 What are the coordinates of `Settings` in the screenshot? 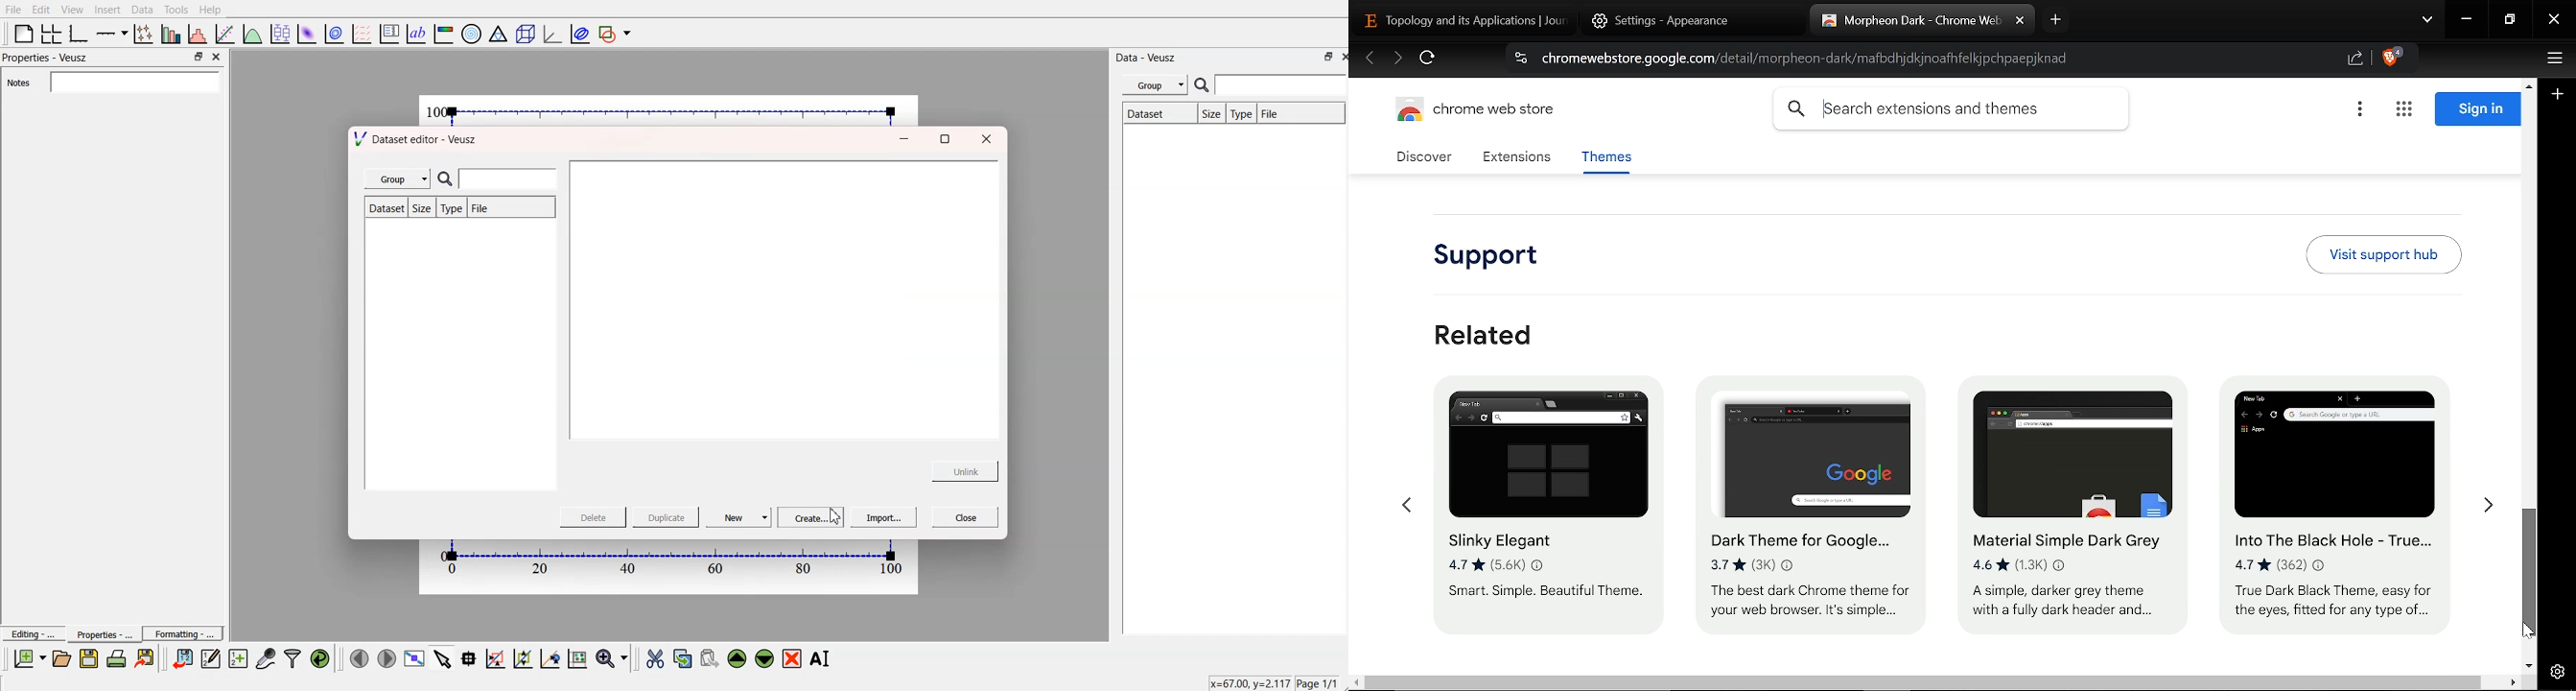 It's located at (2557, 672).